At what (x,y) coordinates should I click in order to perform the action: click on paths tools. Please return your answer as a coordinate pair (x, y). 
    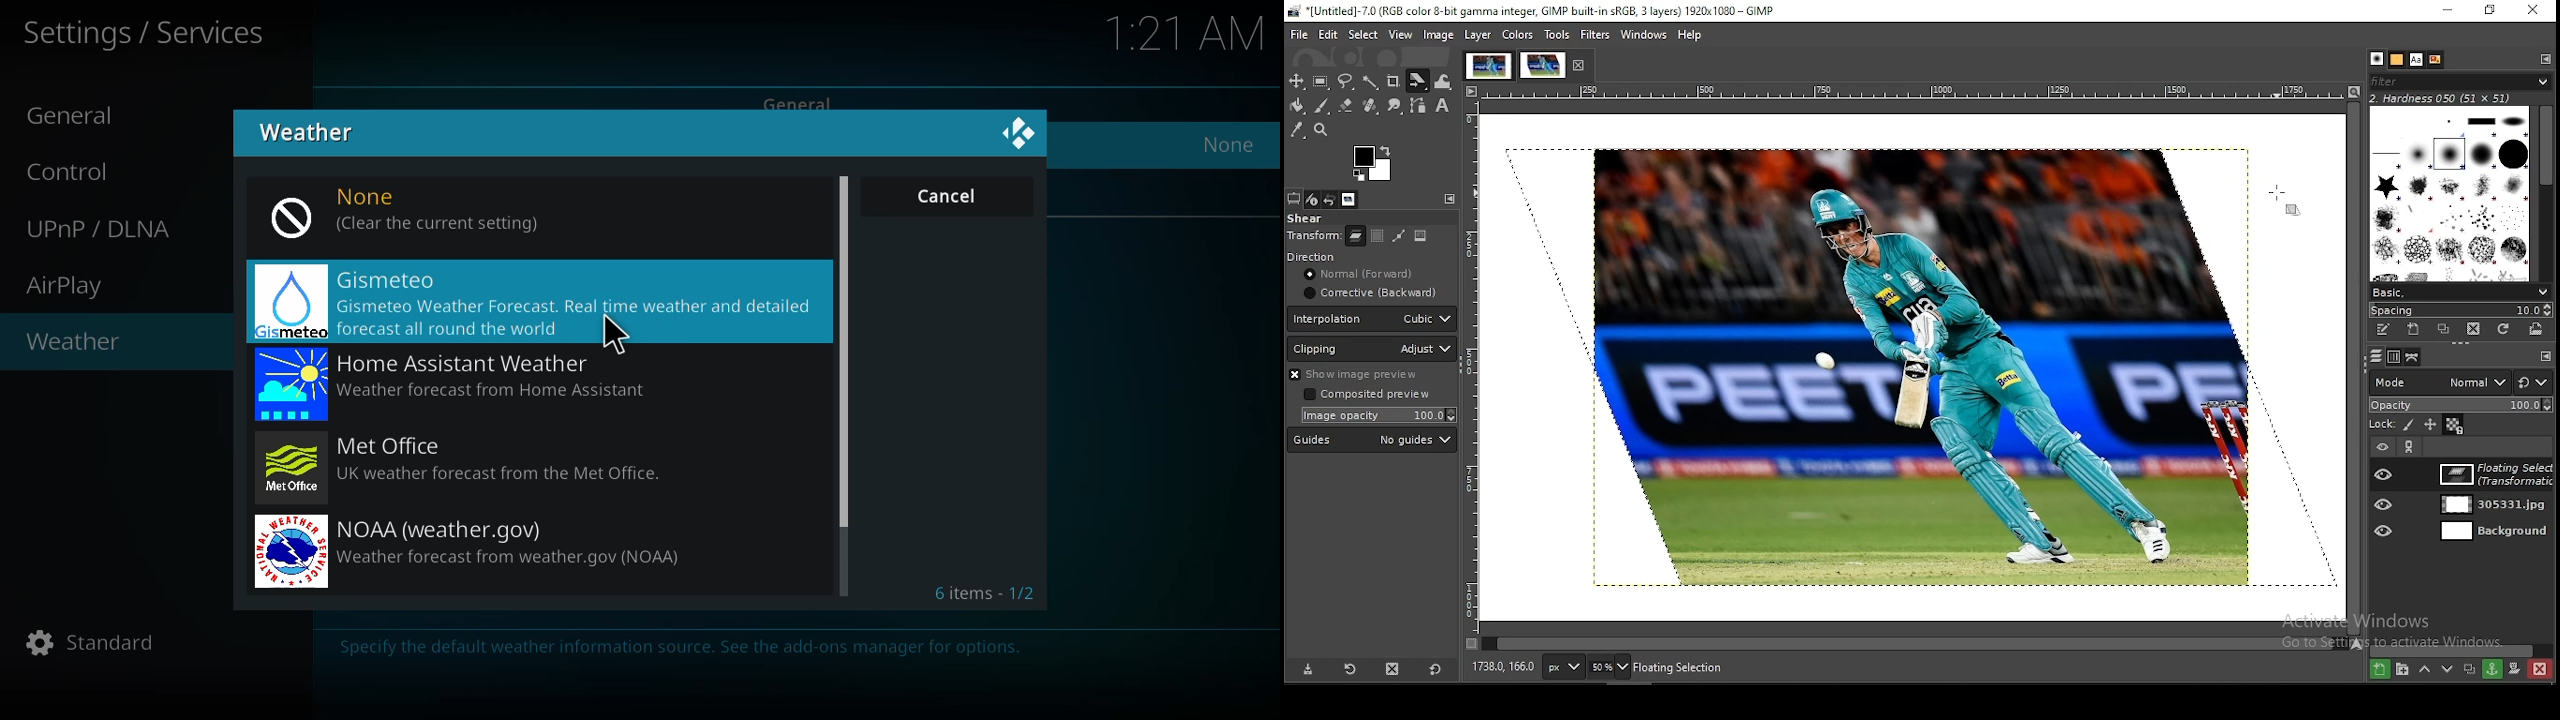
    Looking at the image, I should click on (1418, 105).